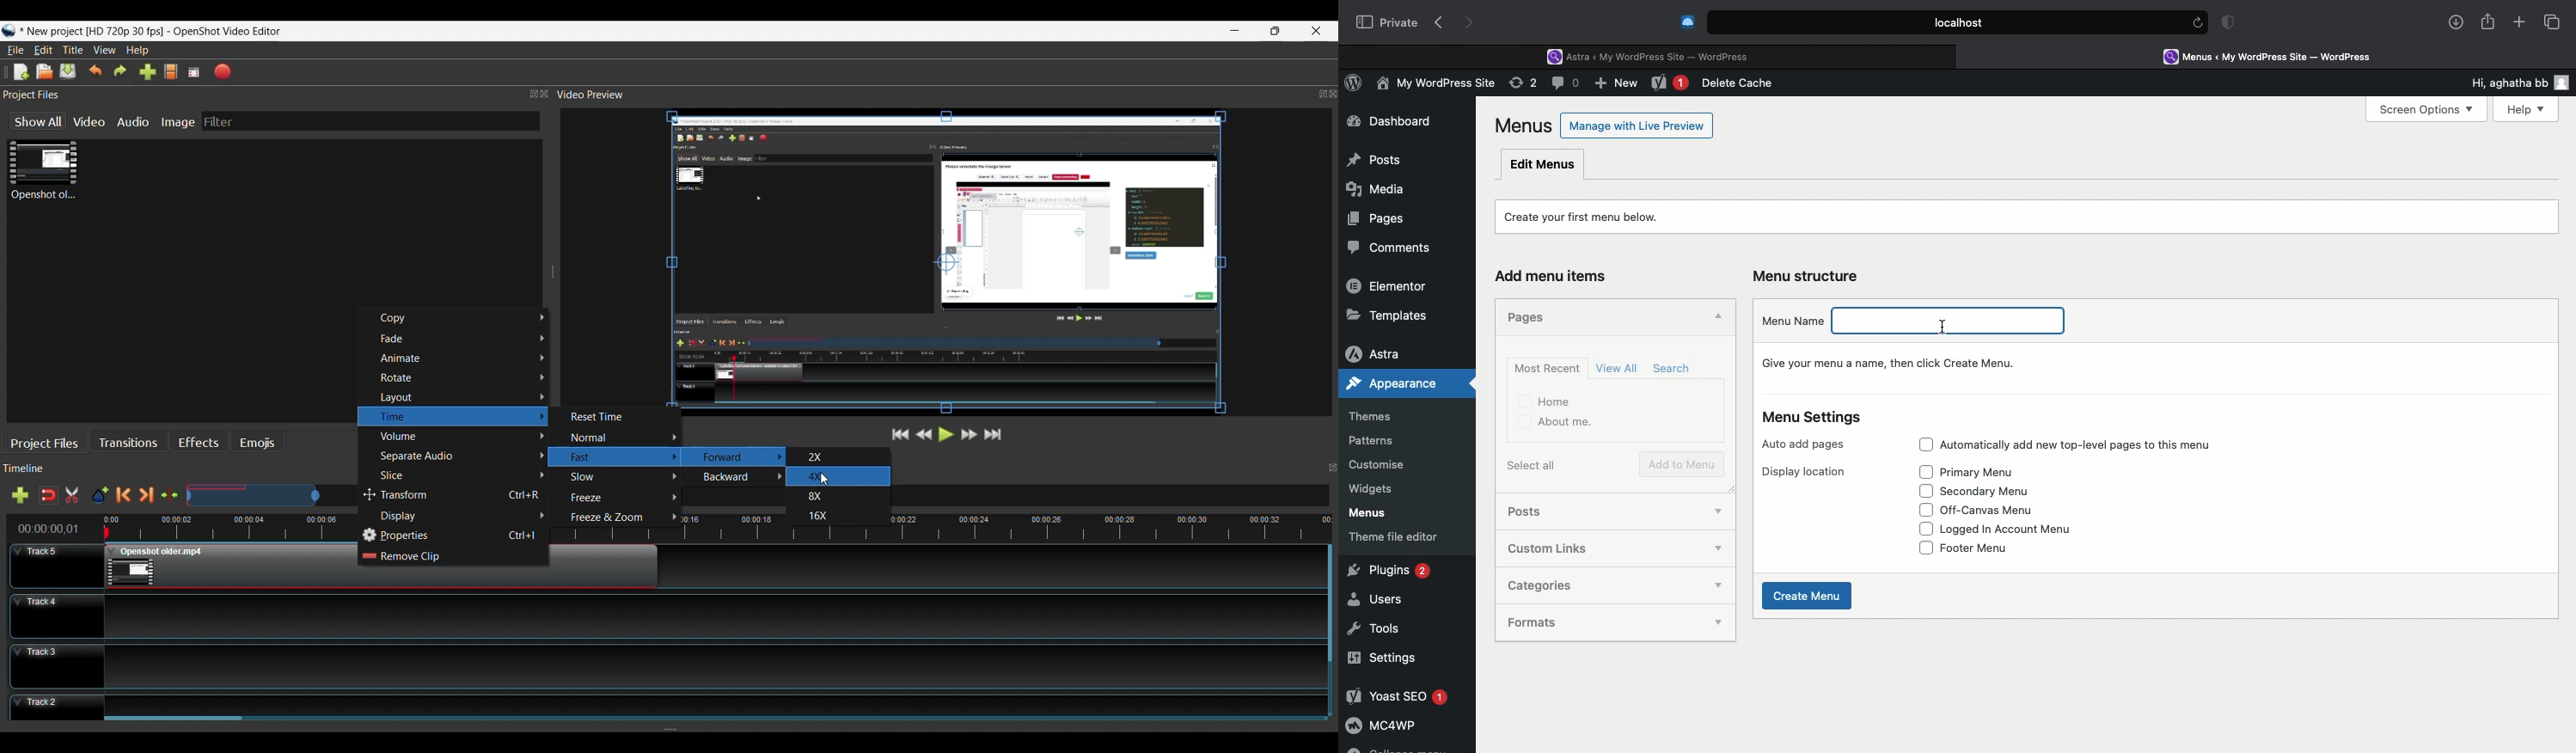 This screenshot has height=756, width=2576. I want to click on Menu name, so click(1791, 320).